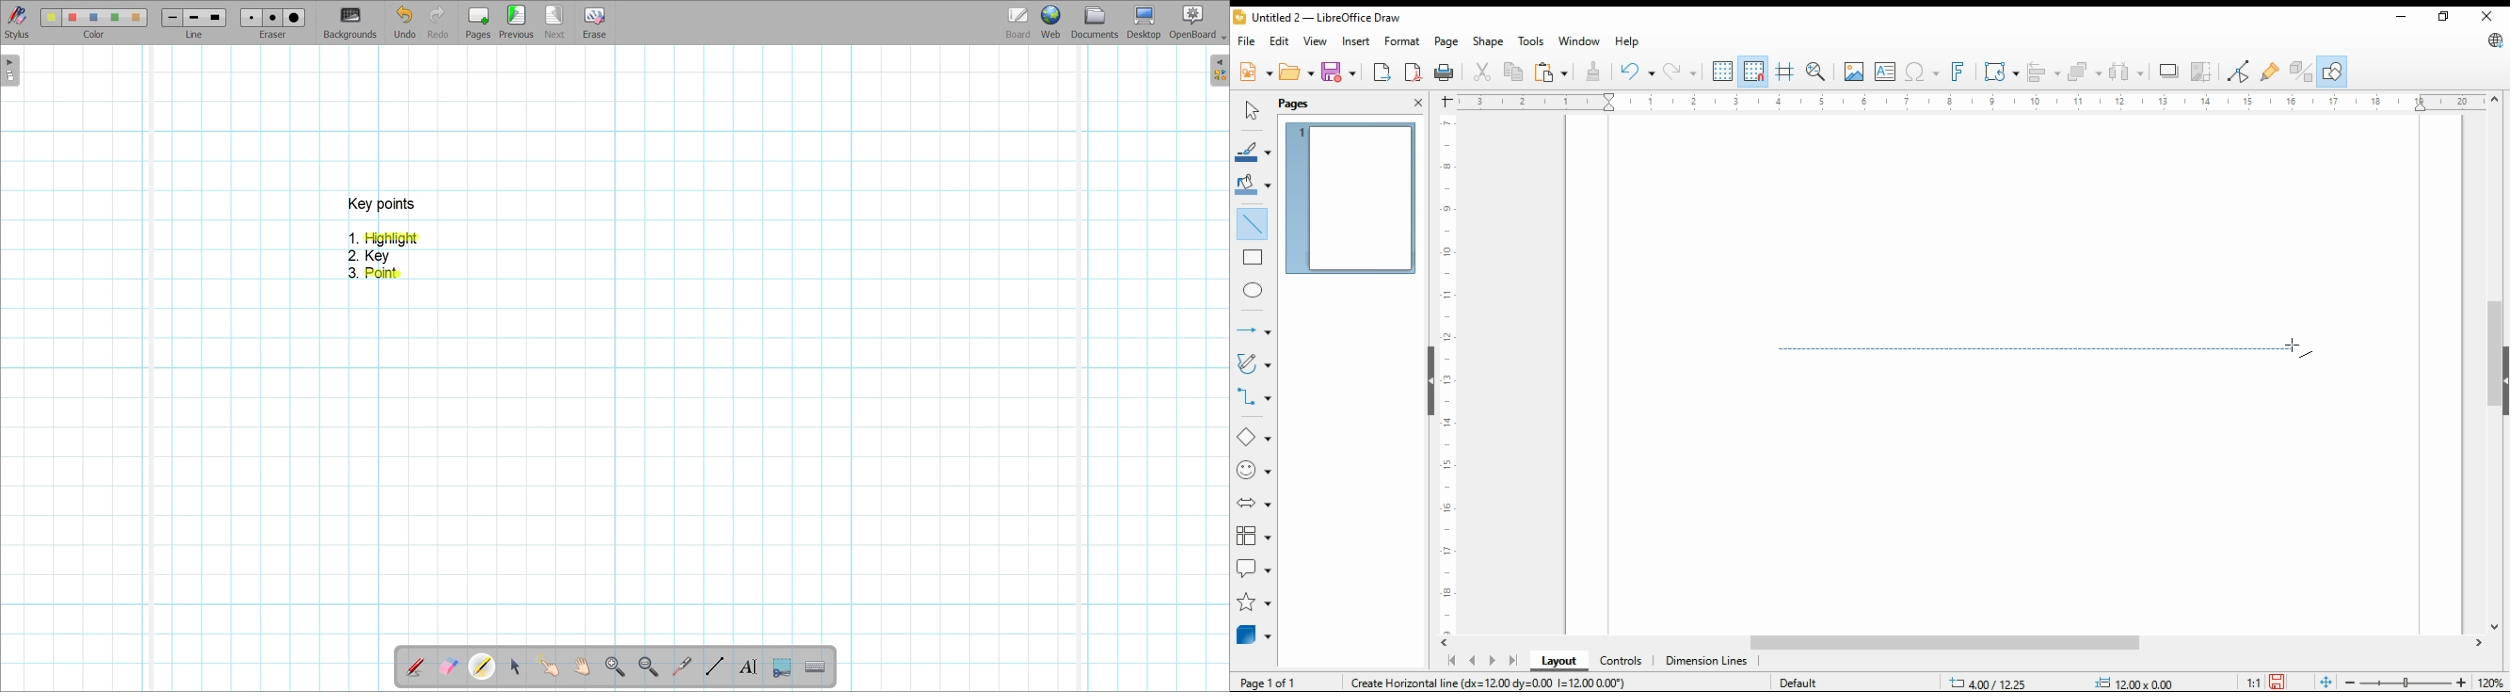  What do you see at coordinates (1679, 71) in the screenshot?
I see `redo` at bounding box center [1679, 71].